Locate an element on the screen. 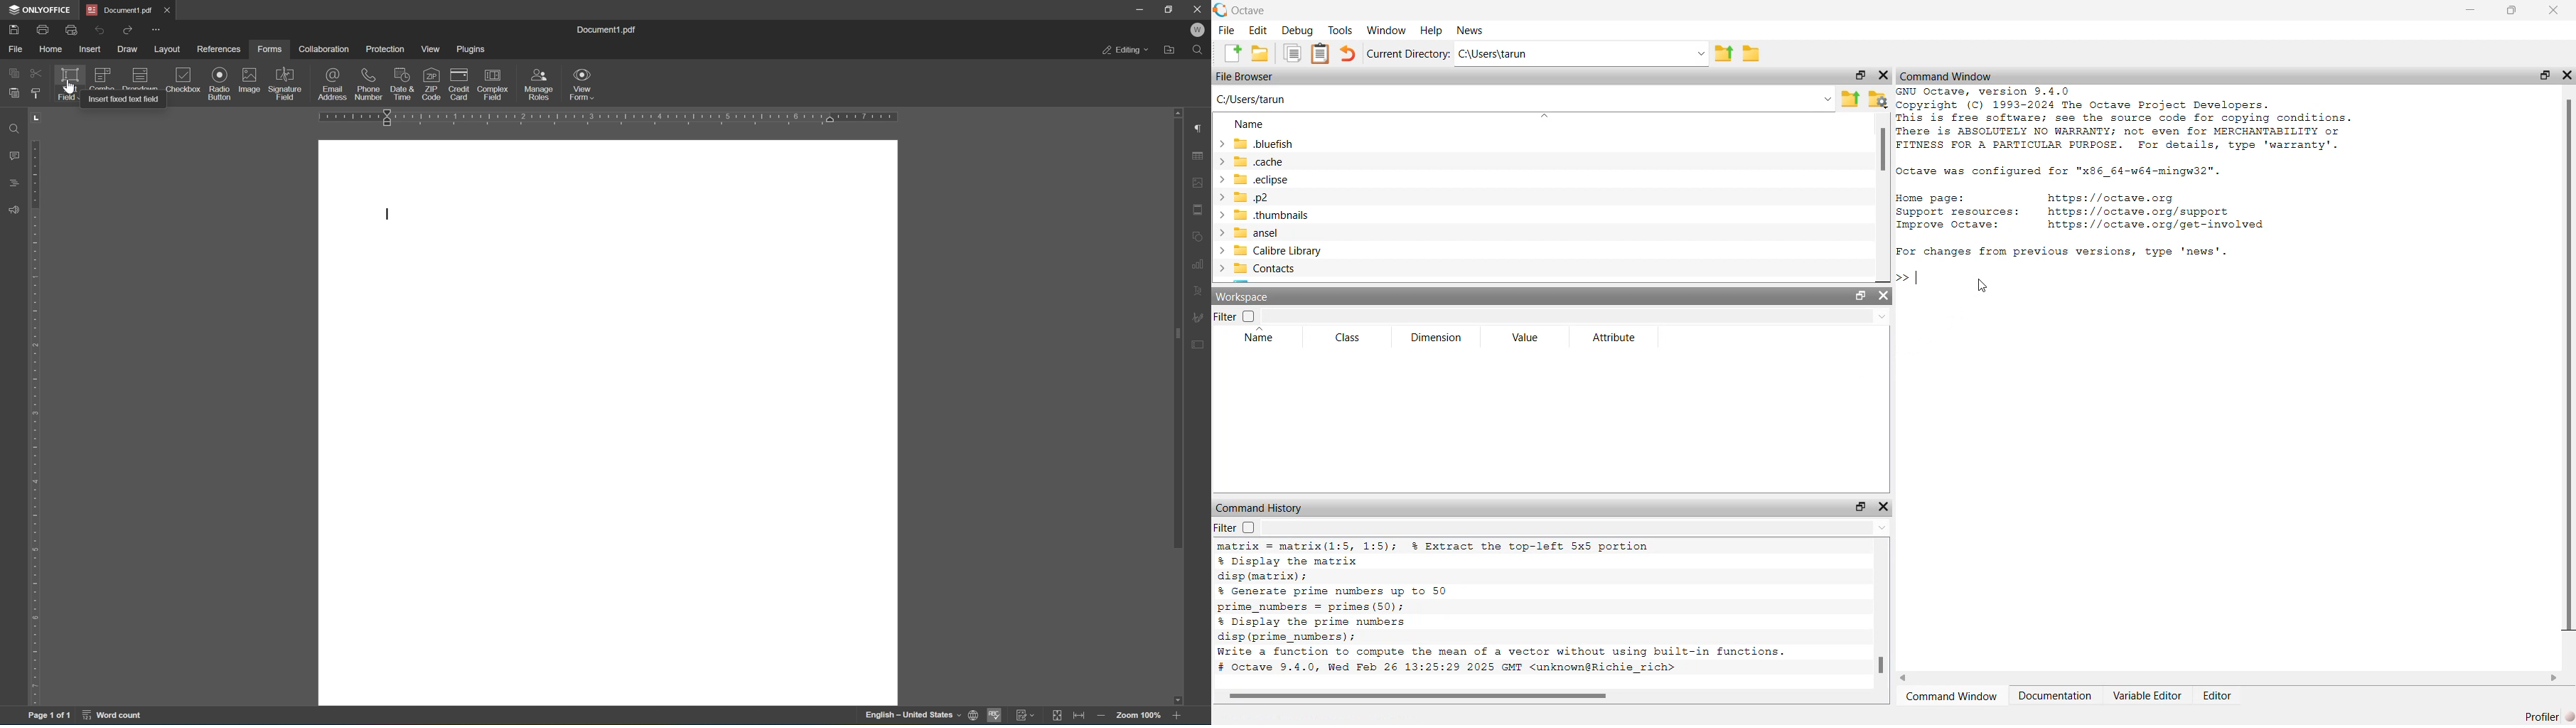  document1.pdf is located at coordinates (605, 30).